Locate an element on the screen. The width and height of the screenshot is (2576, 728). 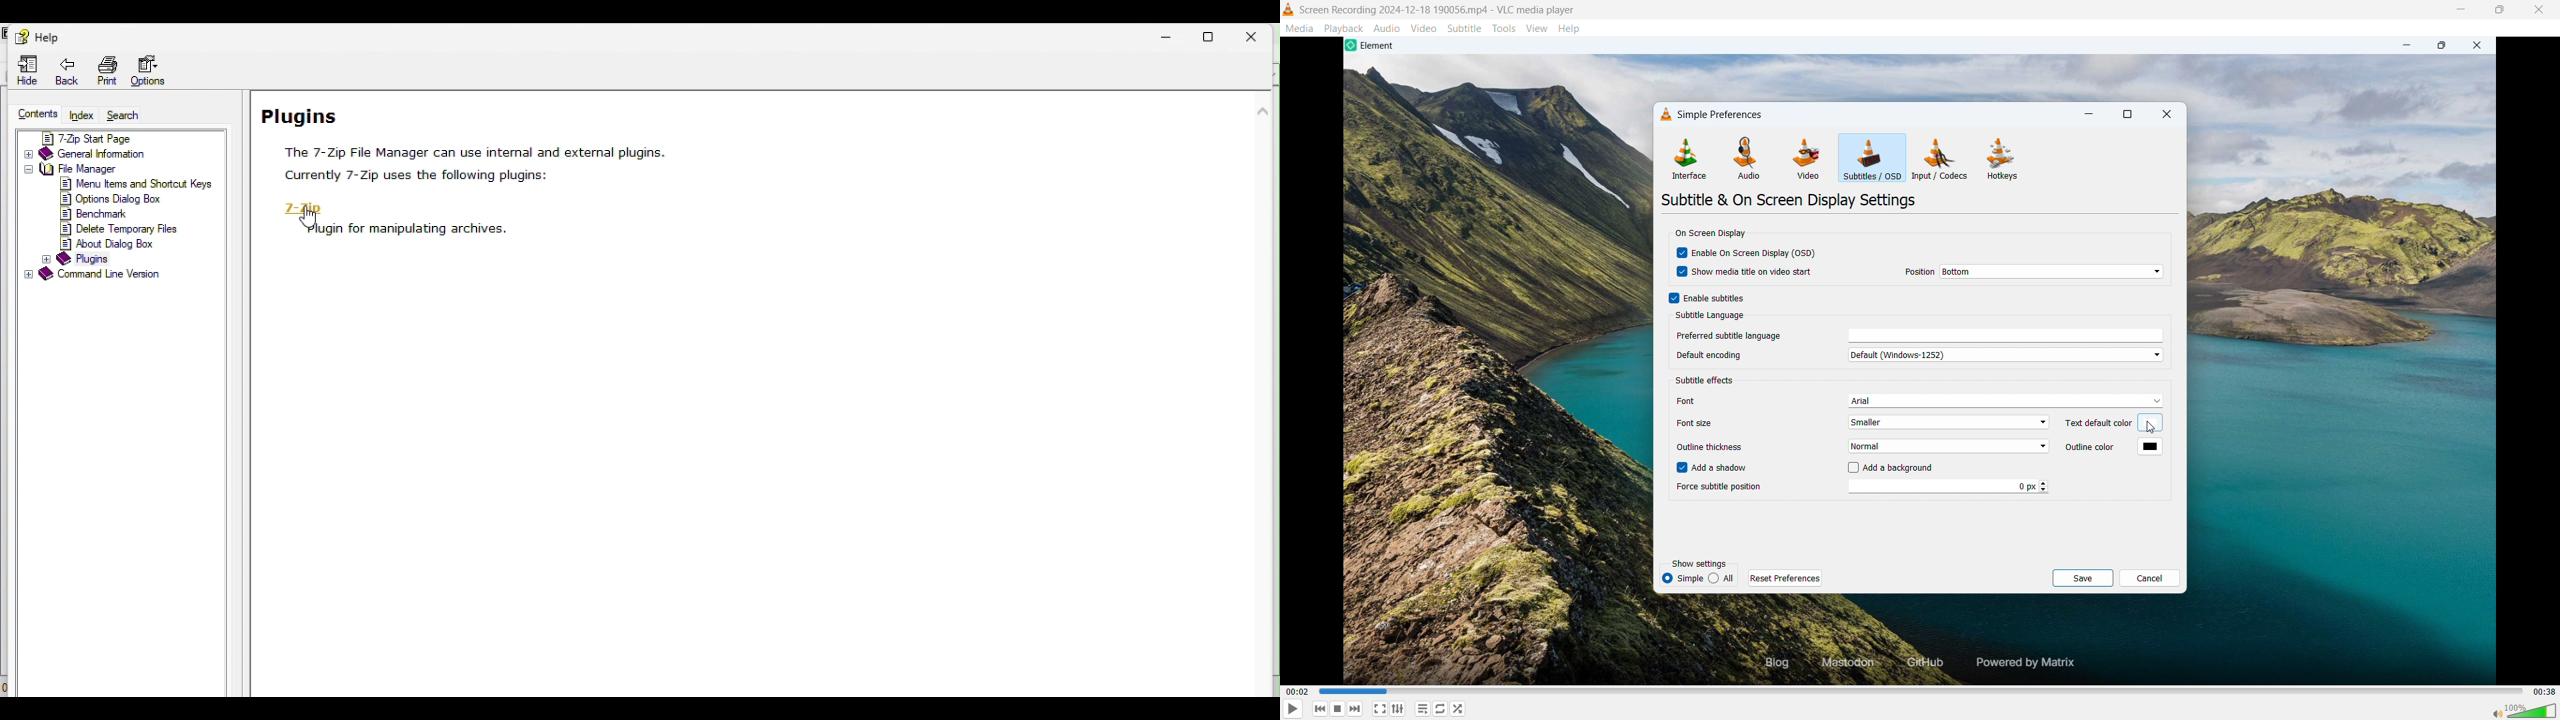
File name  is located at coordinates (1438, 10).